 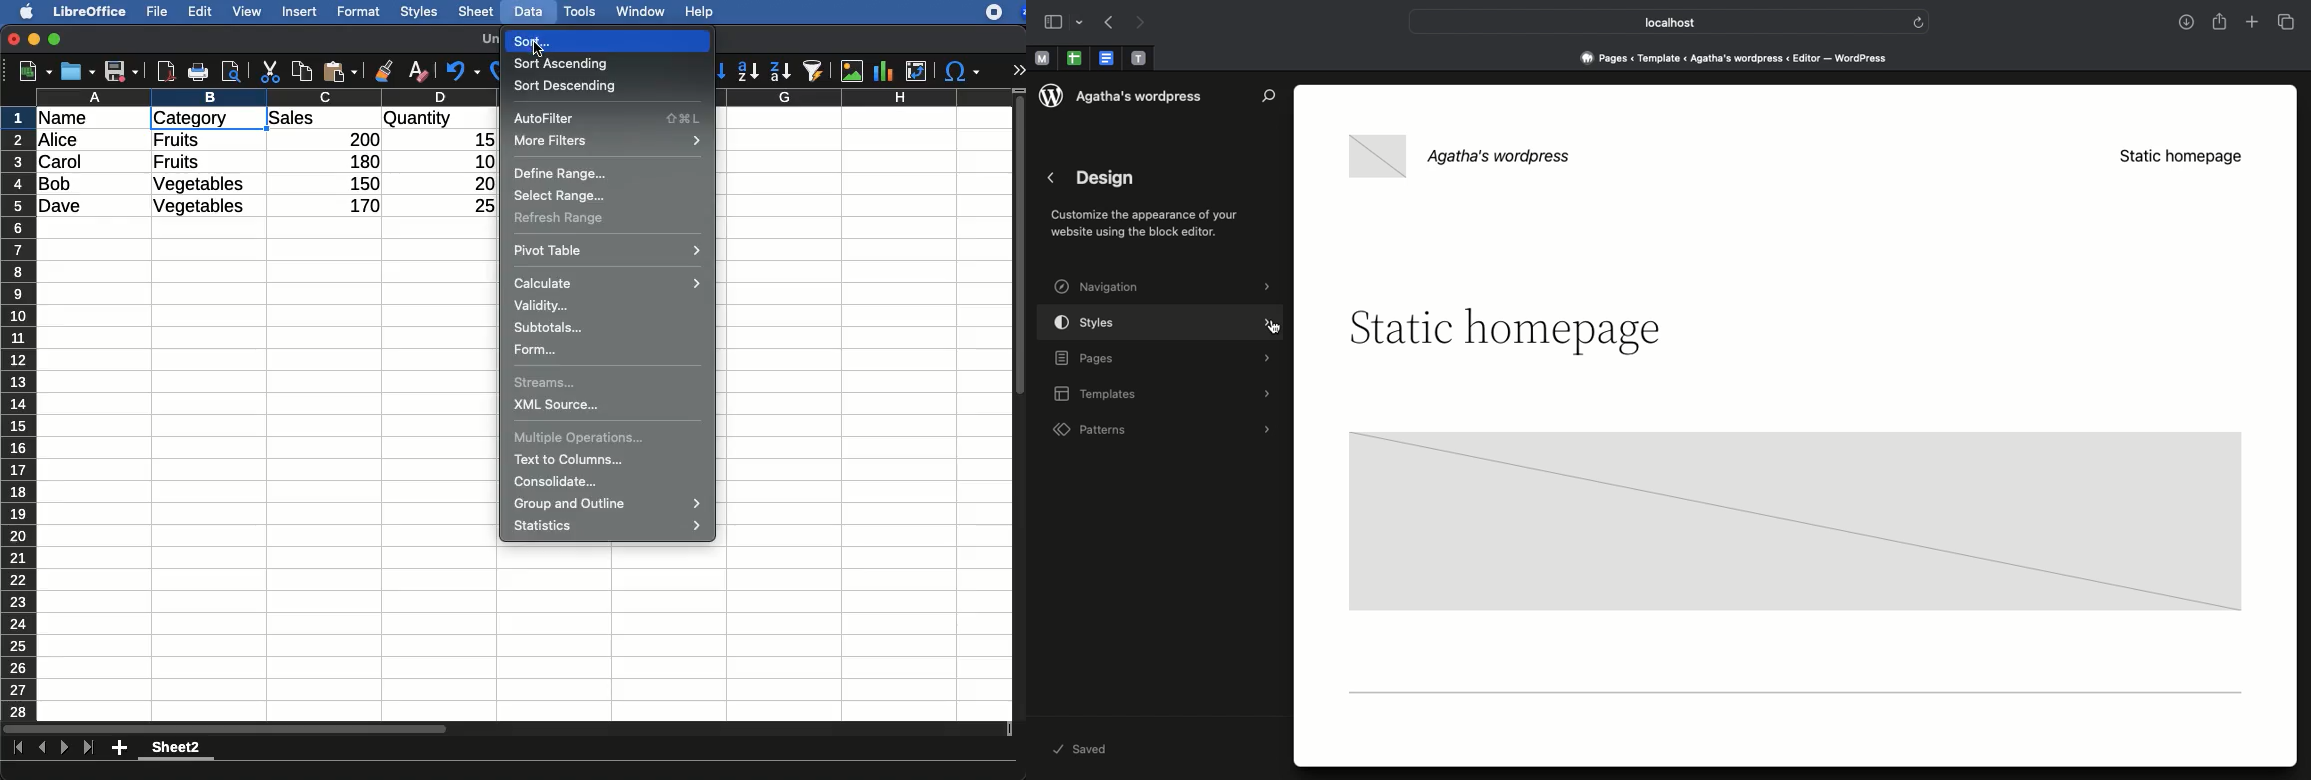 What do you see at coordinates (479, 140) in the screenshot?
I see `15` at bounding box center [479, 140].